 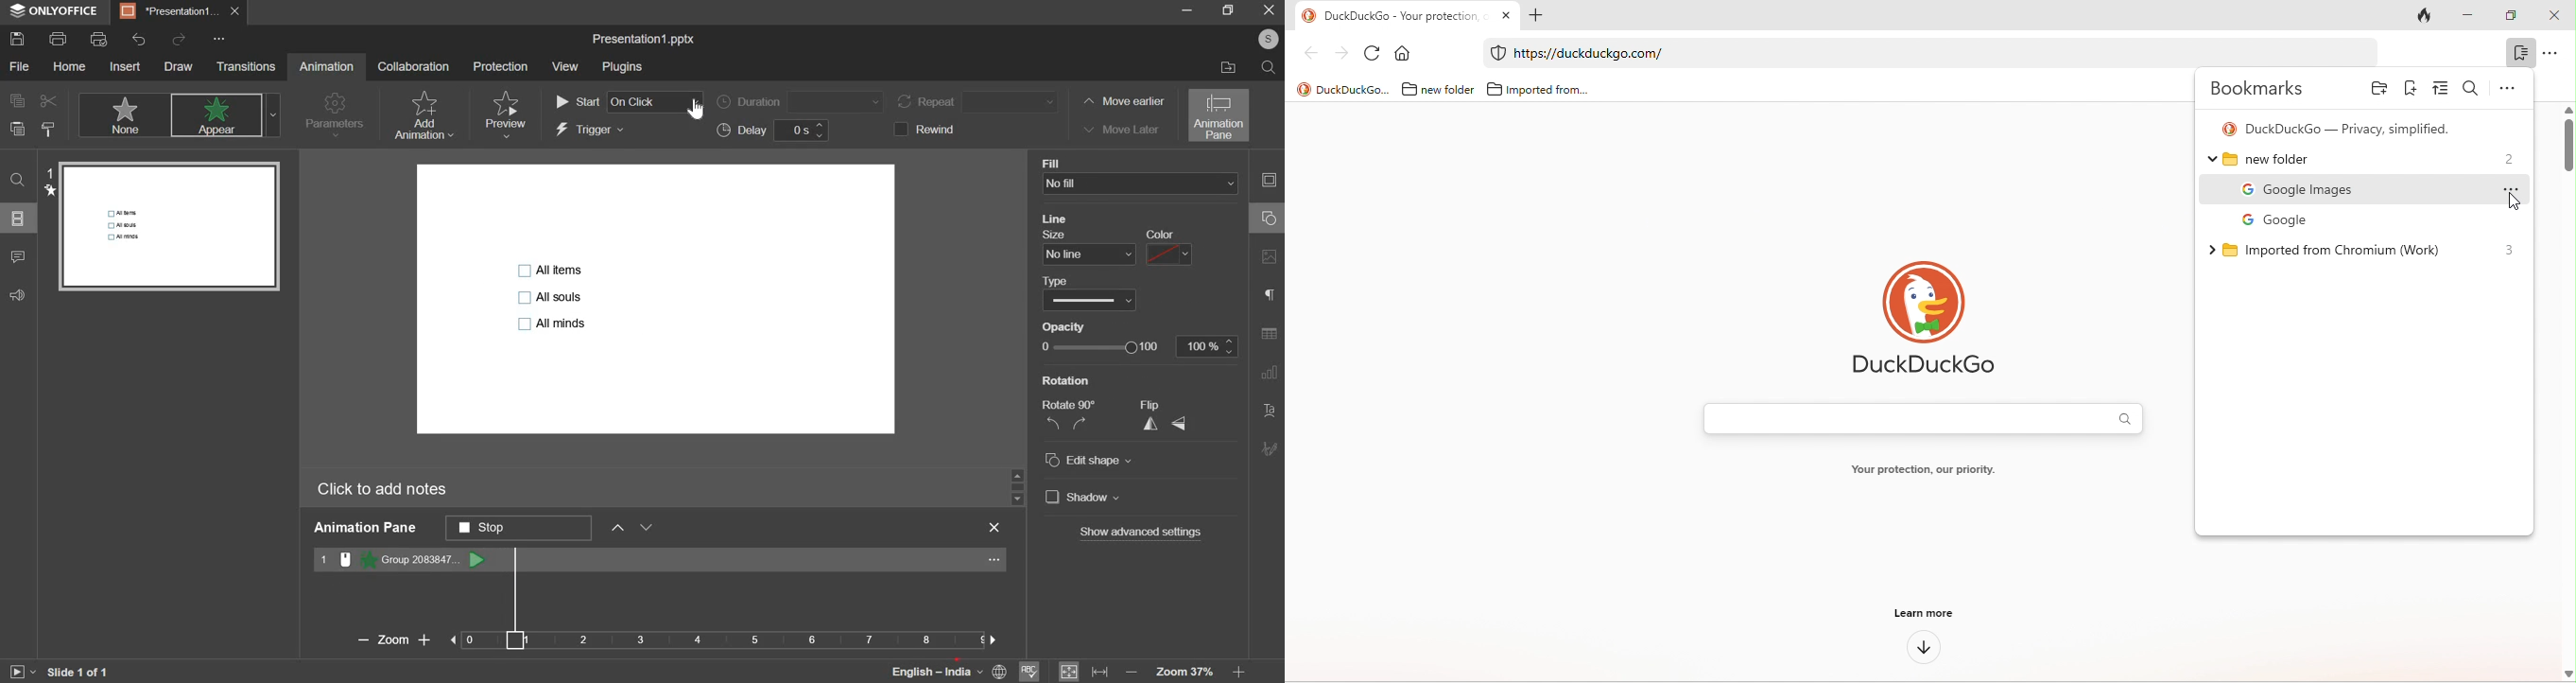 What do you see at coordinates (50, 129) in the screenshot?
I see `copy style` at bounding box center [50, 129].